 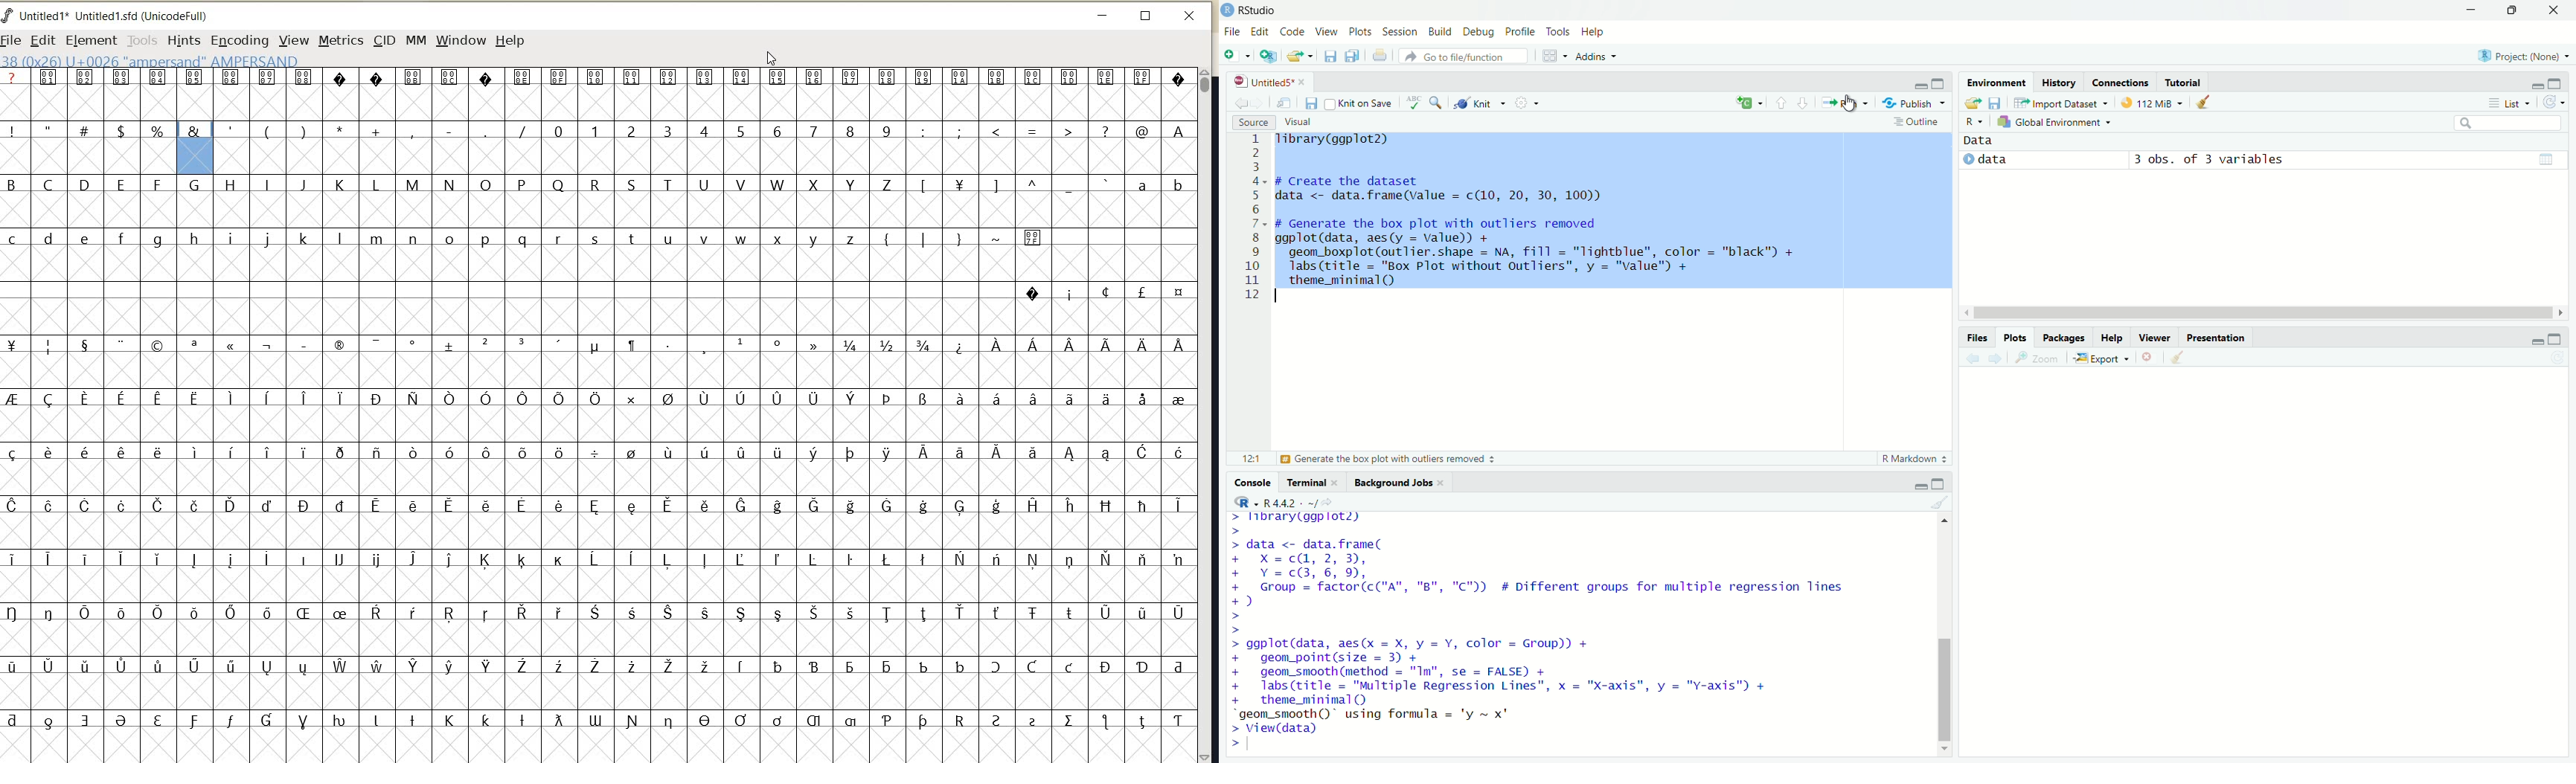 I want to click on Session, so click(x=1401, y=32).